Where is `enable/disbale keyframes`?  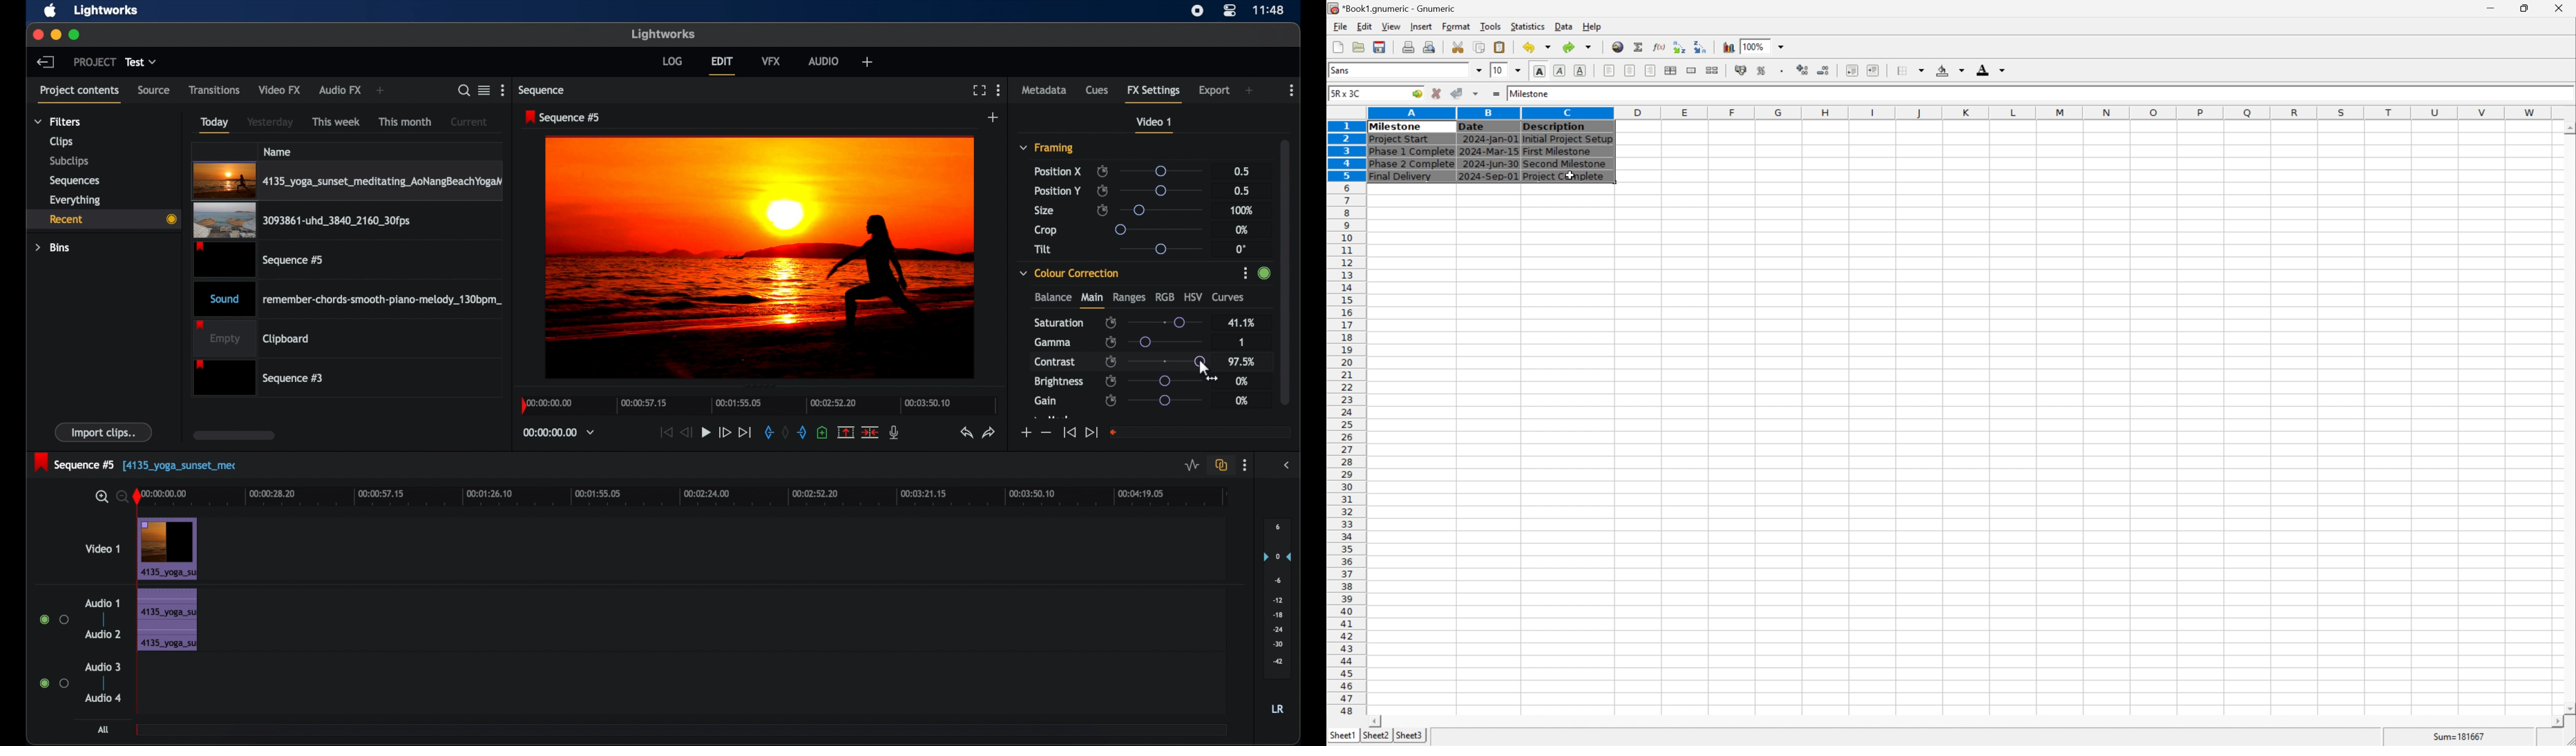 enable/disbale keyframes is located at coordinates (1112, 321).